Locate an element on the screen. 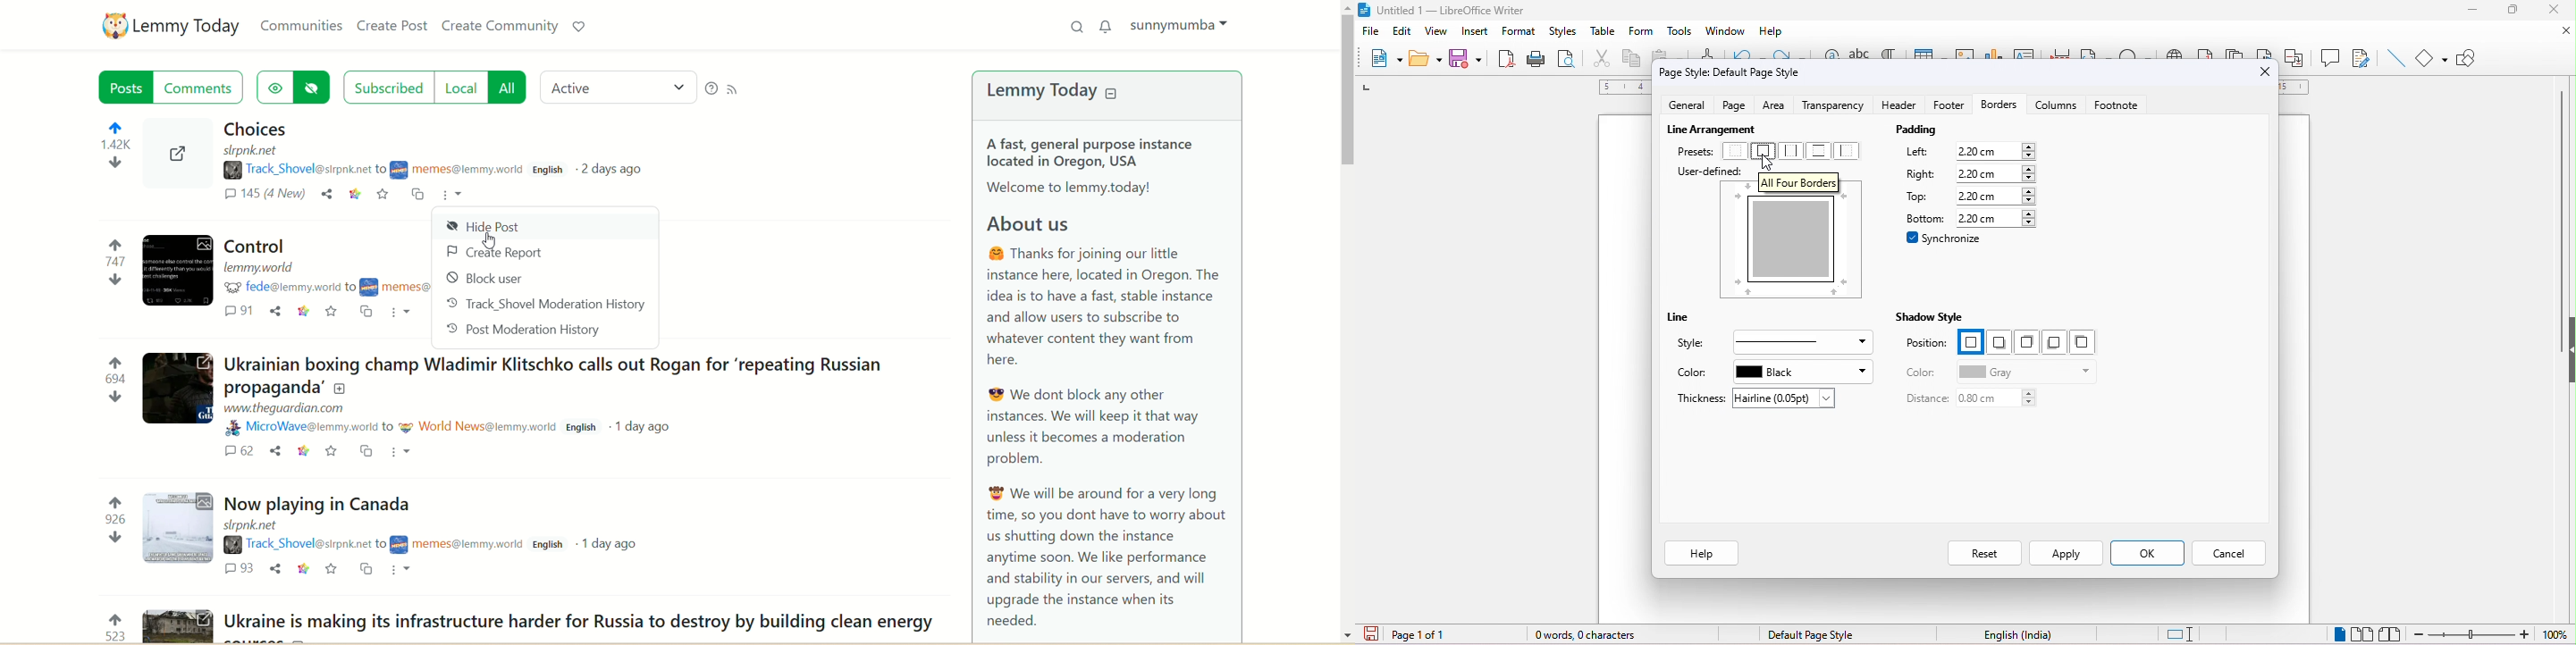  page number in document is located at coordinates (1421, 634).